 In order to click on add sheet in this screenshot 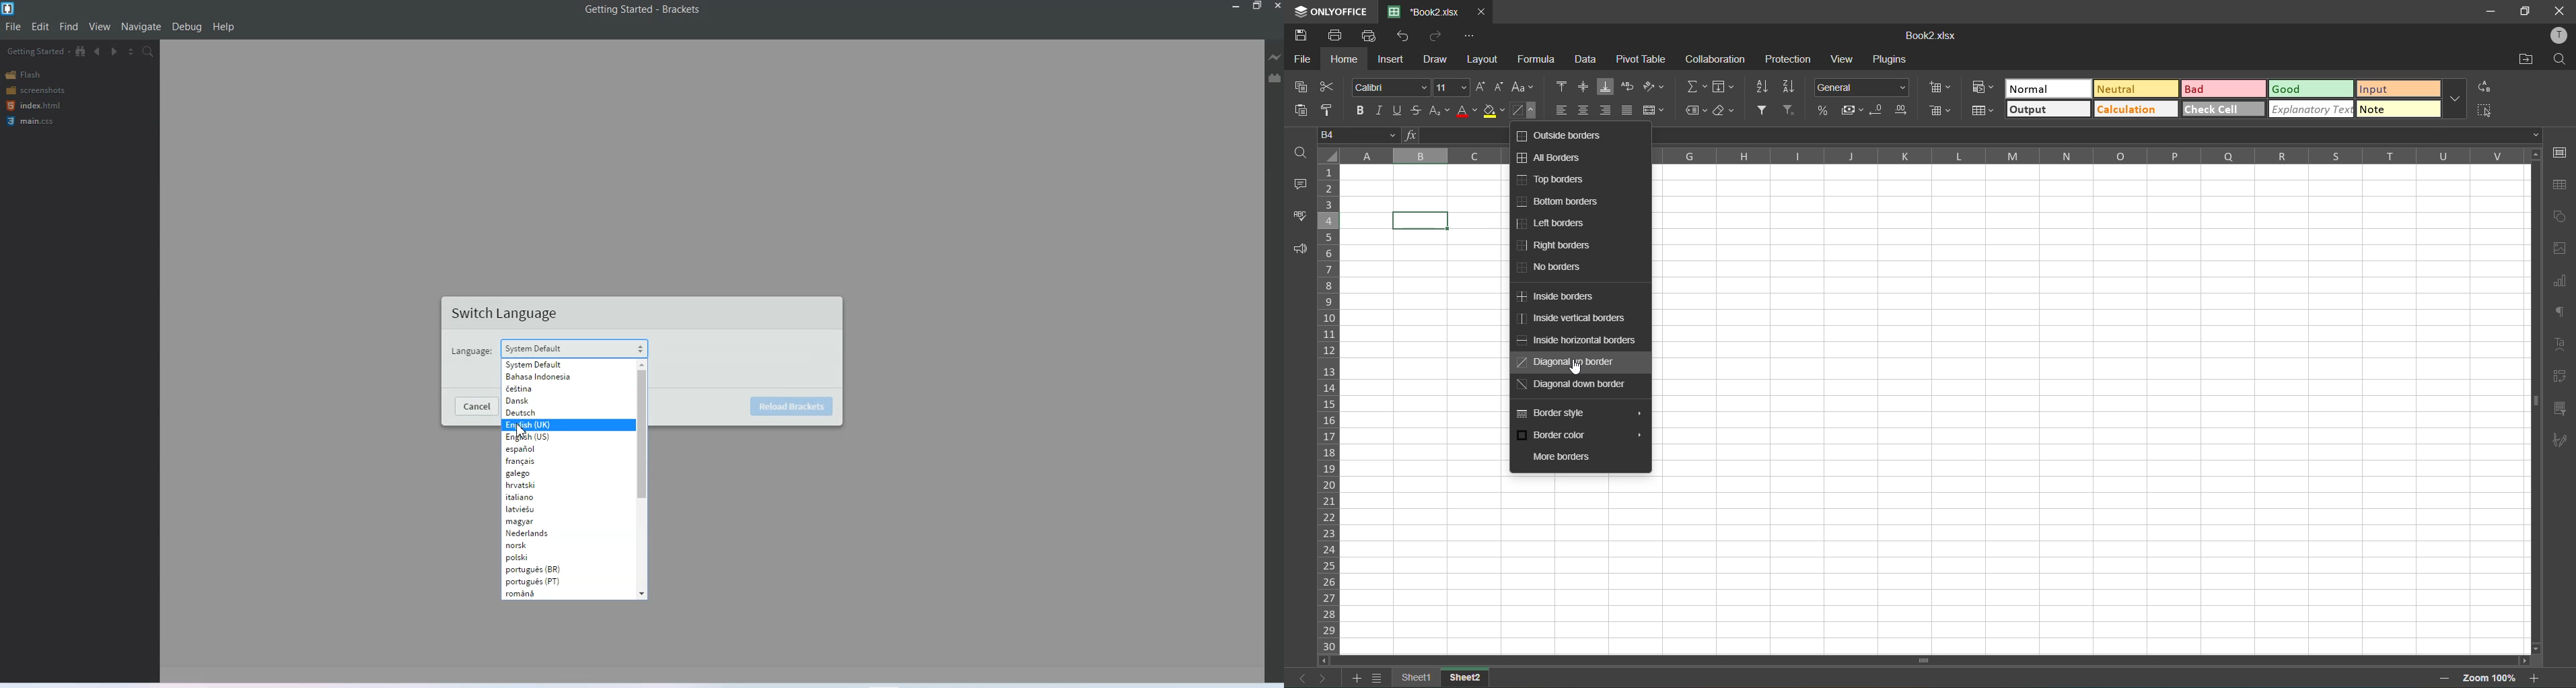, I will do `click(1360, 679)`.